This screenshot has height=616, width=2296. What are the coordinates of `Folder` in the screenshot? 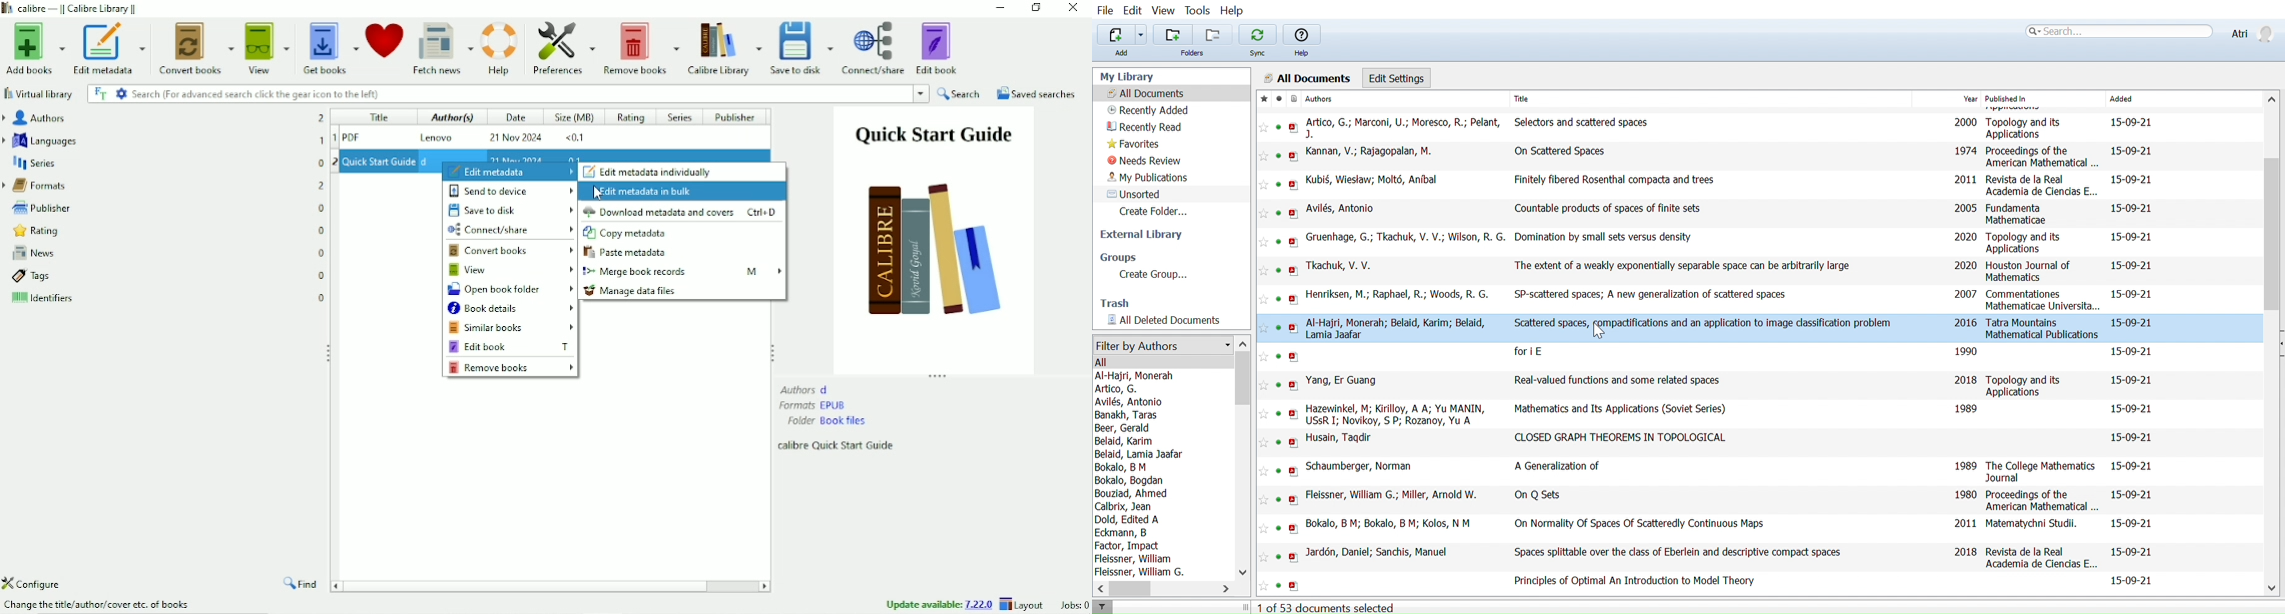 It's located at (827, 421).